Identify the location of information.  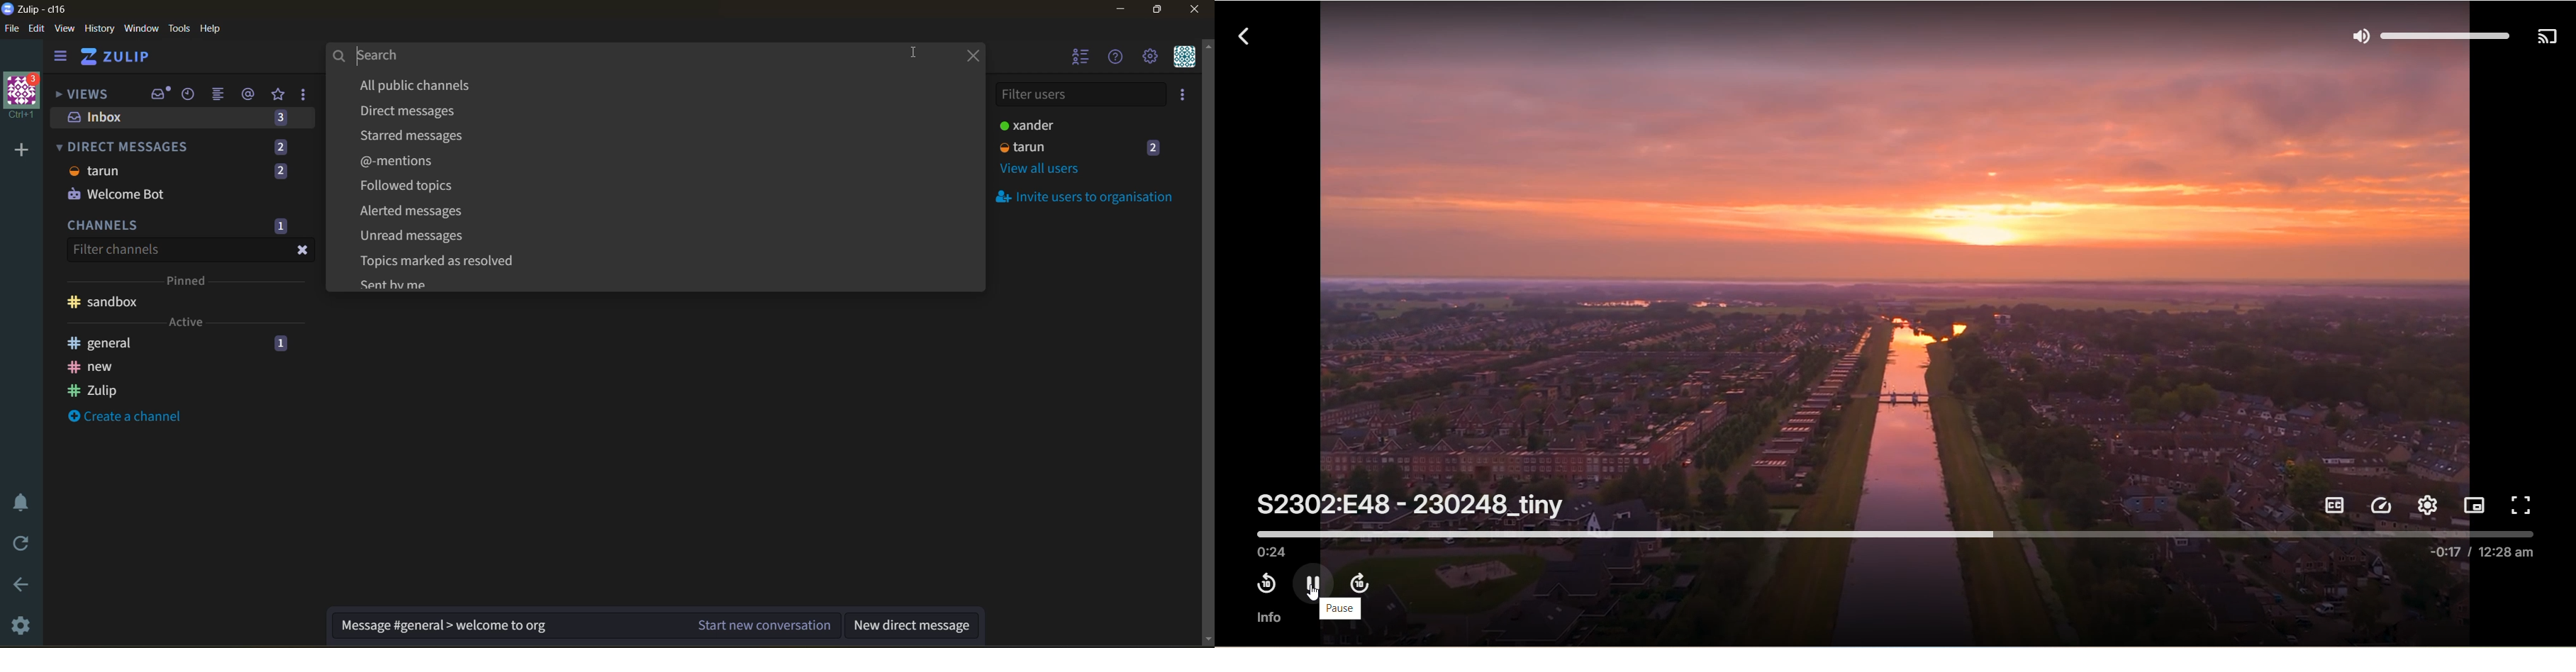
(1268, 618).